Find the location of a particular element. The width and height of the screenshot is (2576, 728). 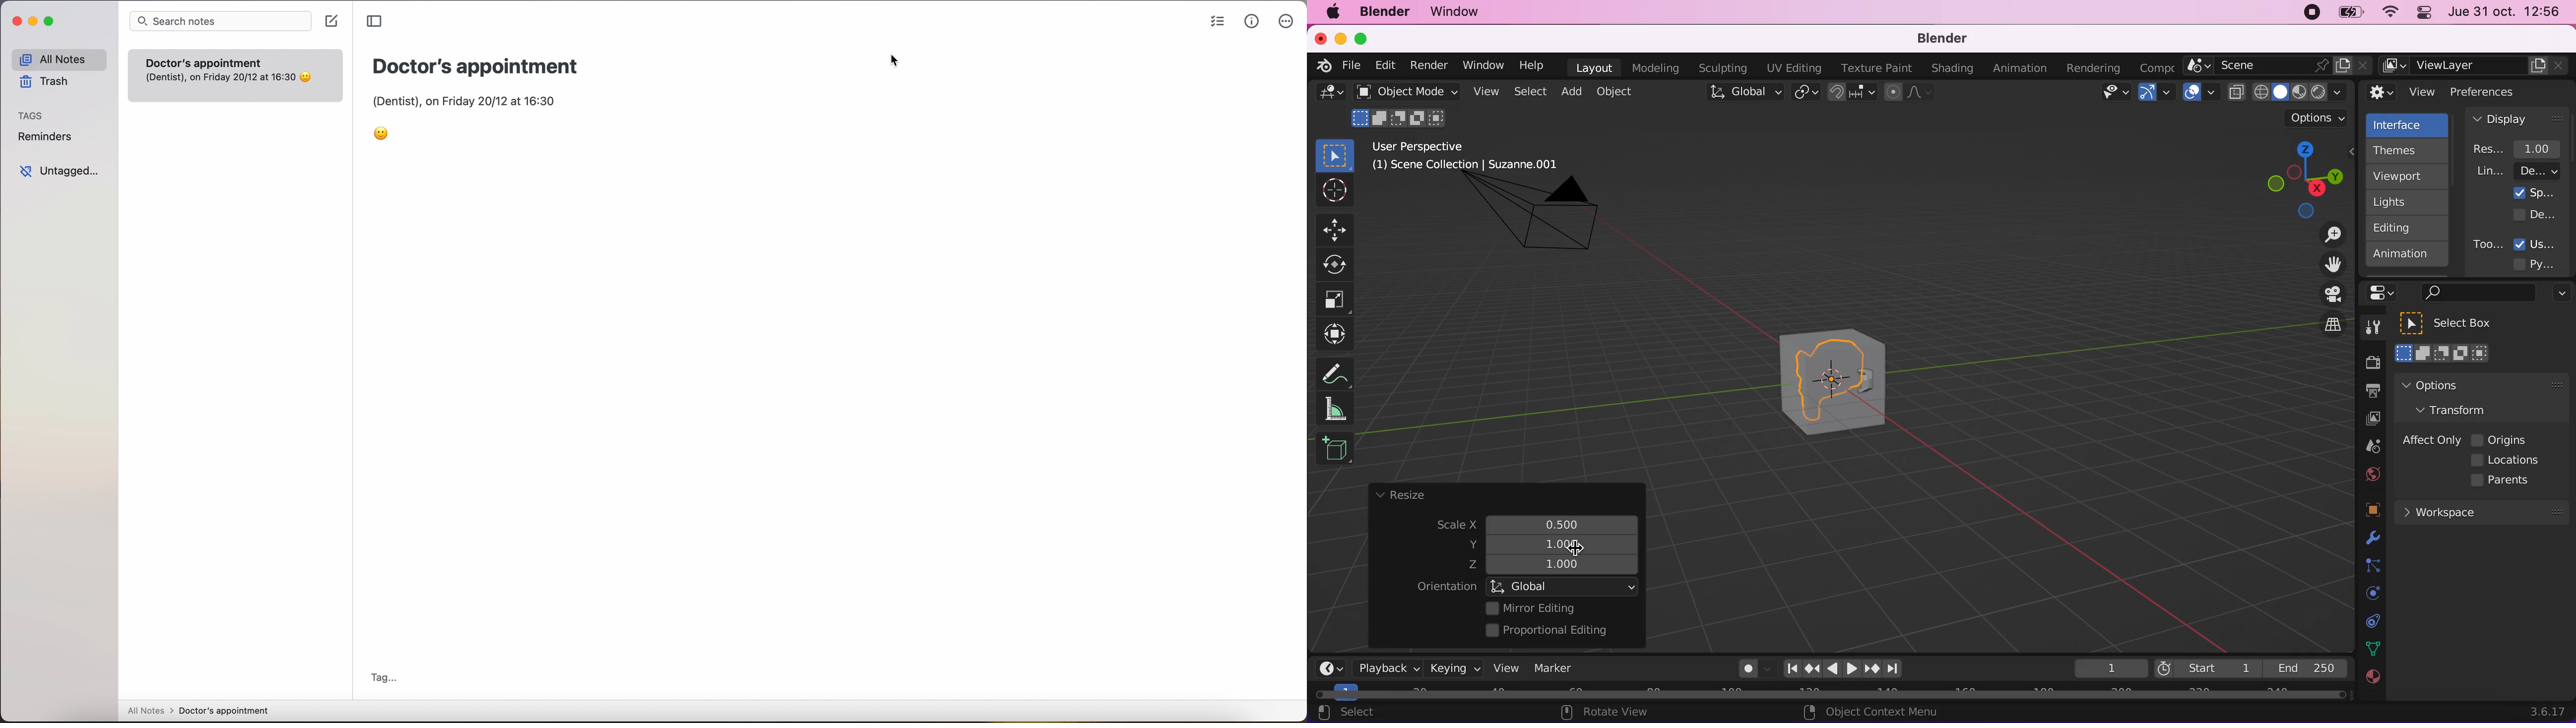

all notes > doctor's appointment is located at coordinates (198, 712).